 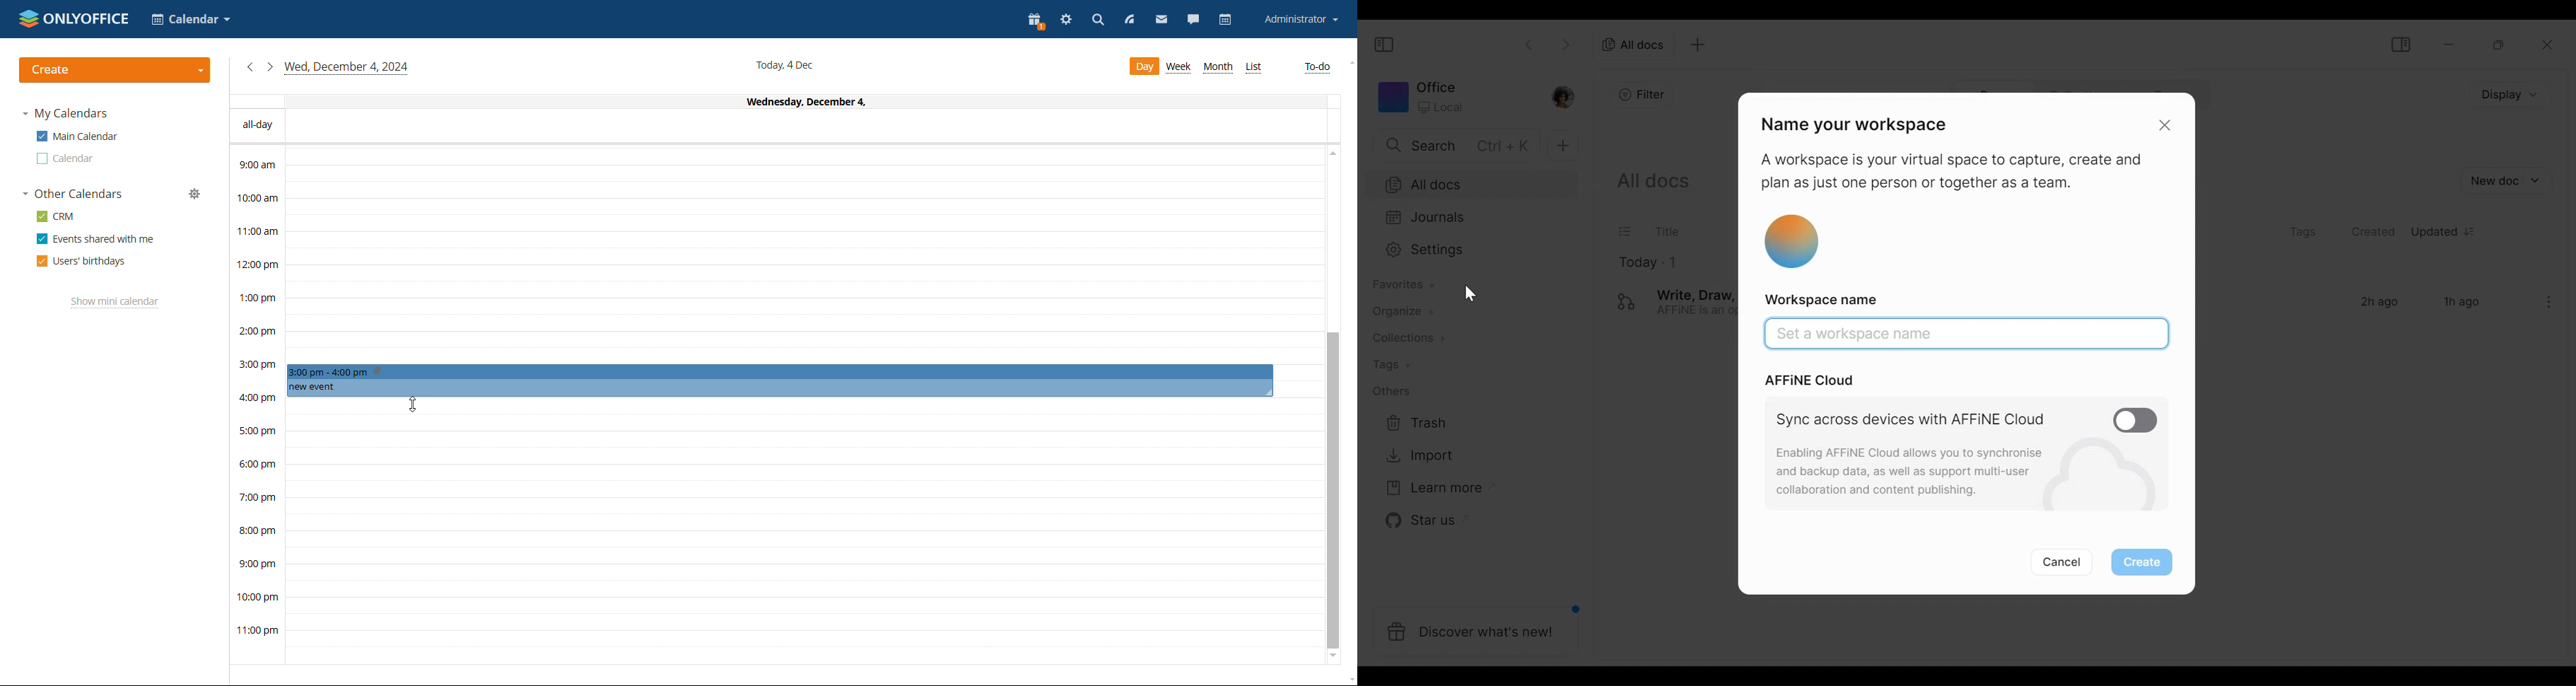 I want to click on Contributions, so click(x=1403, y=337).